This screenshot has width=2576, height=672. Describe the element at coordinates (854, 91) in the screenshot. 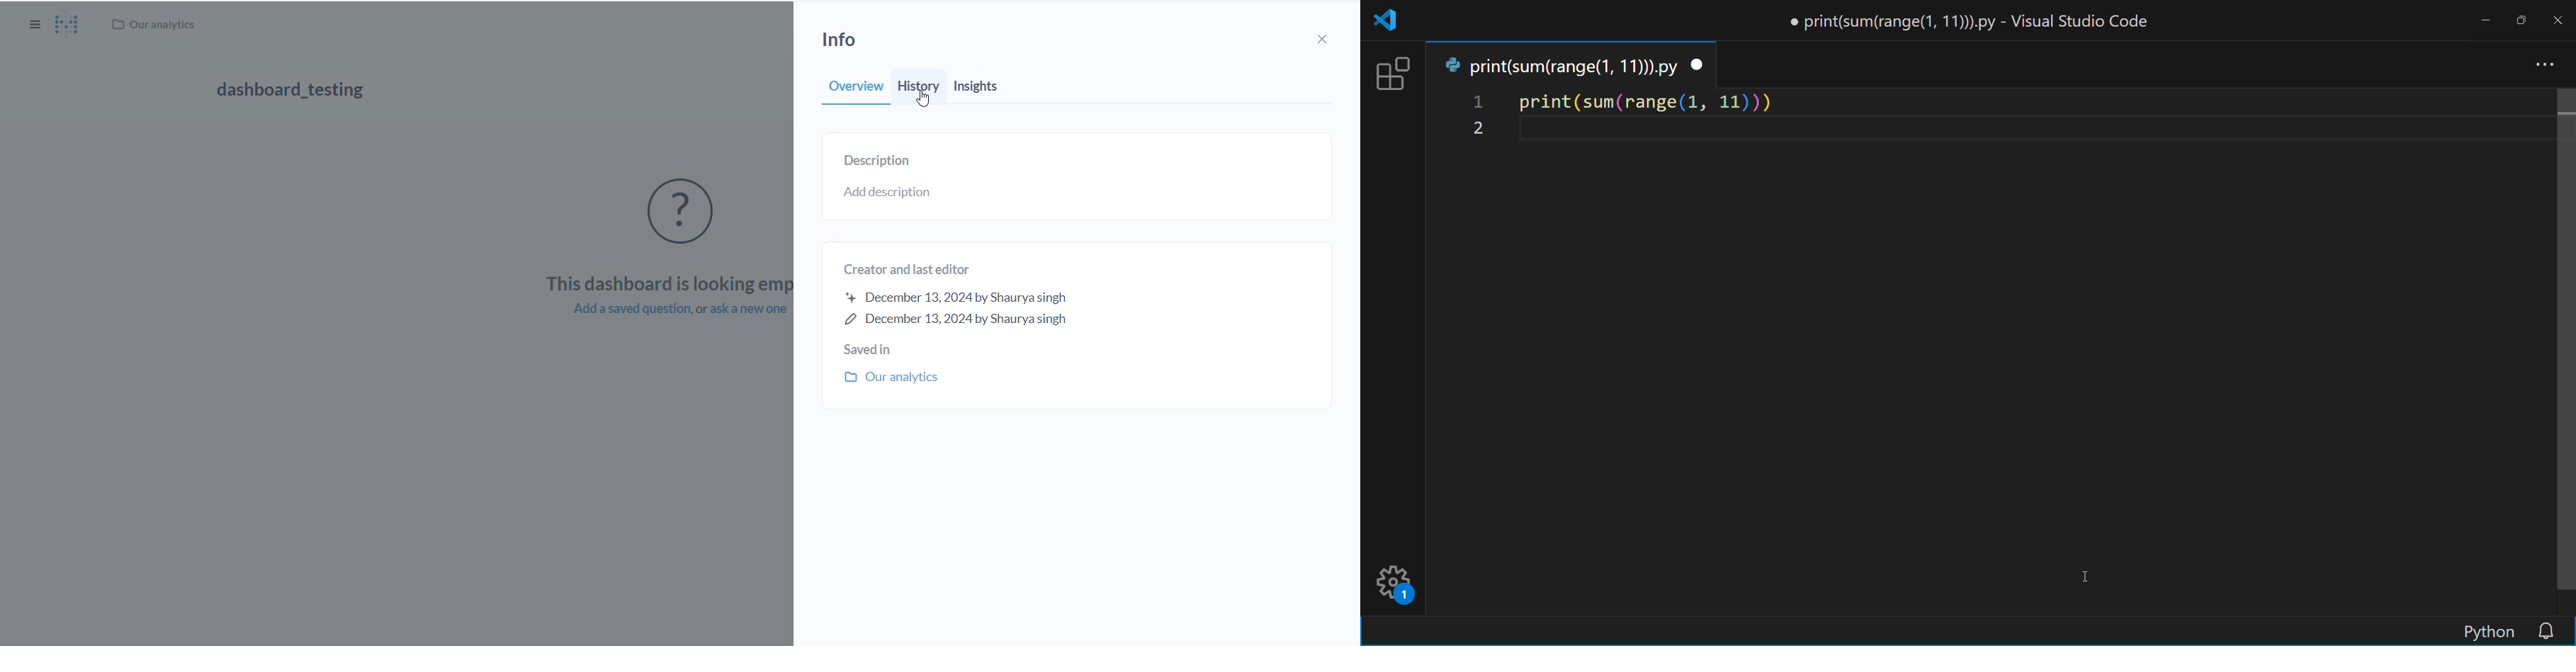

I see `overview` at that location.